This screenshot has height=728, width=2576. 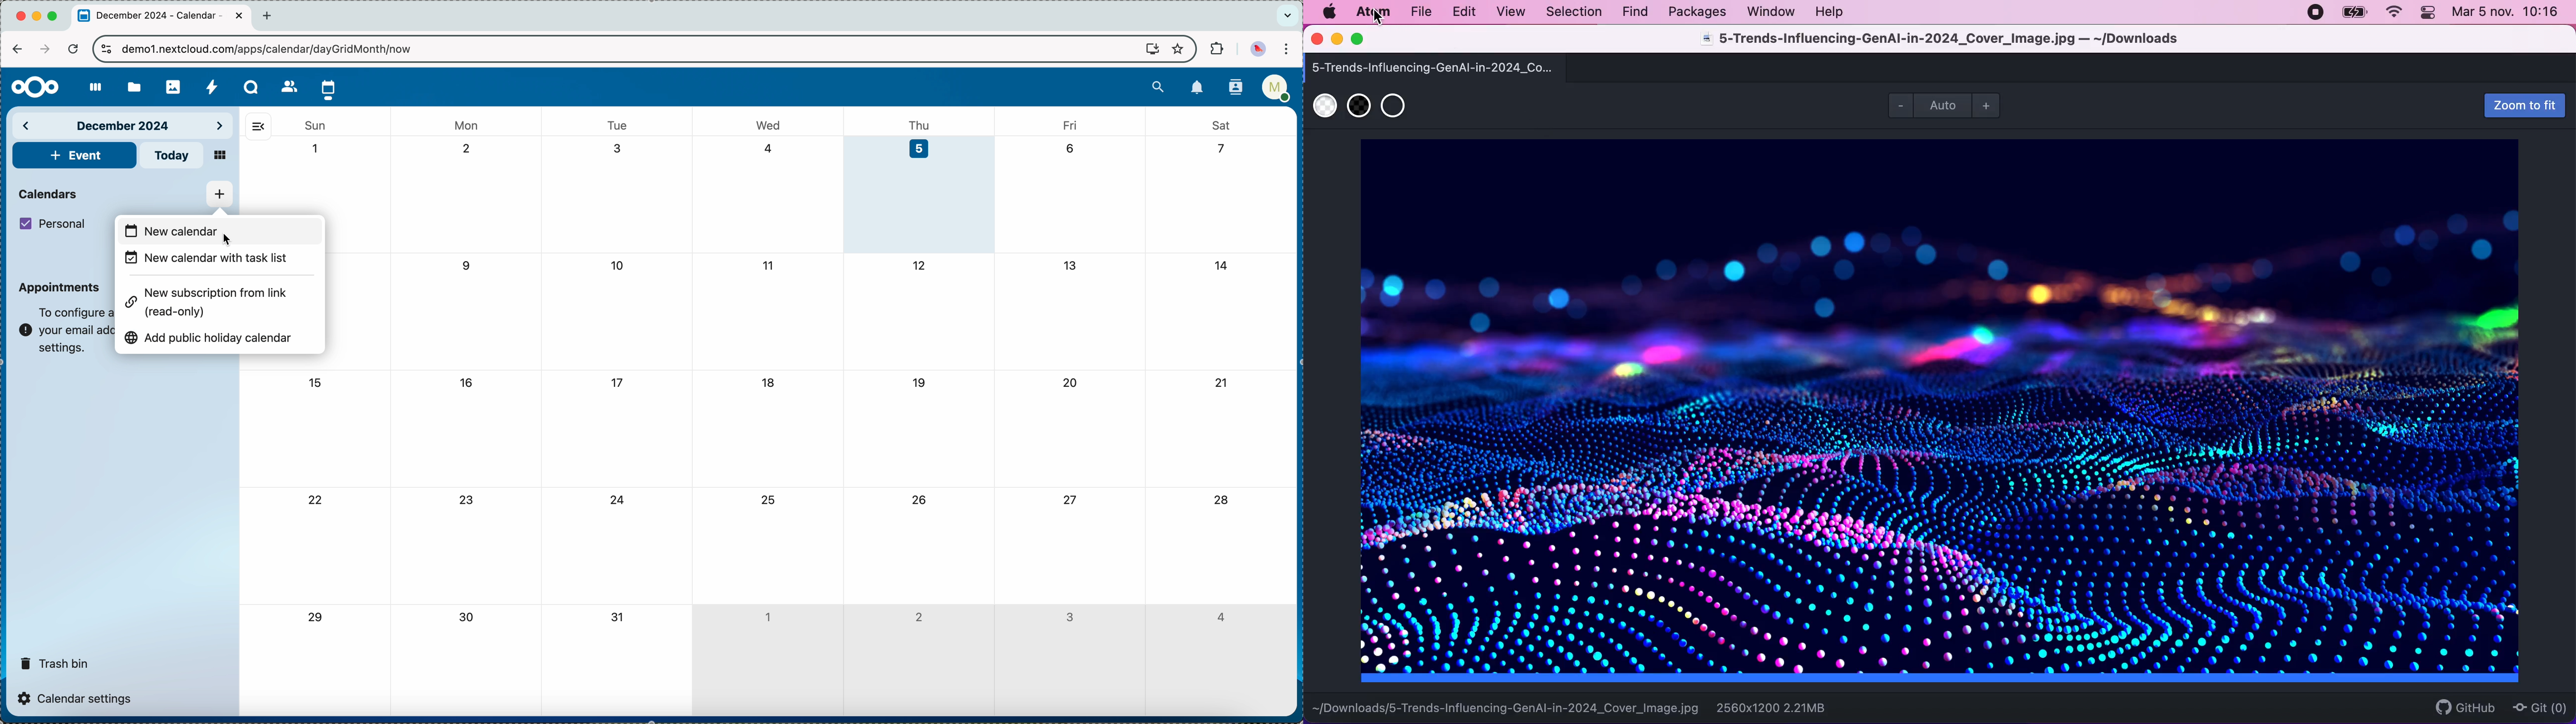 What do you see at coordinates (471, 149) in the screenshot?
I see `2` at bounding box center [471, 149].